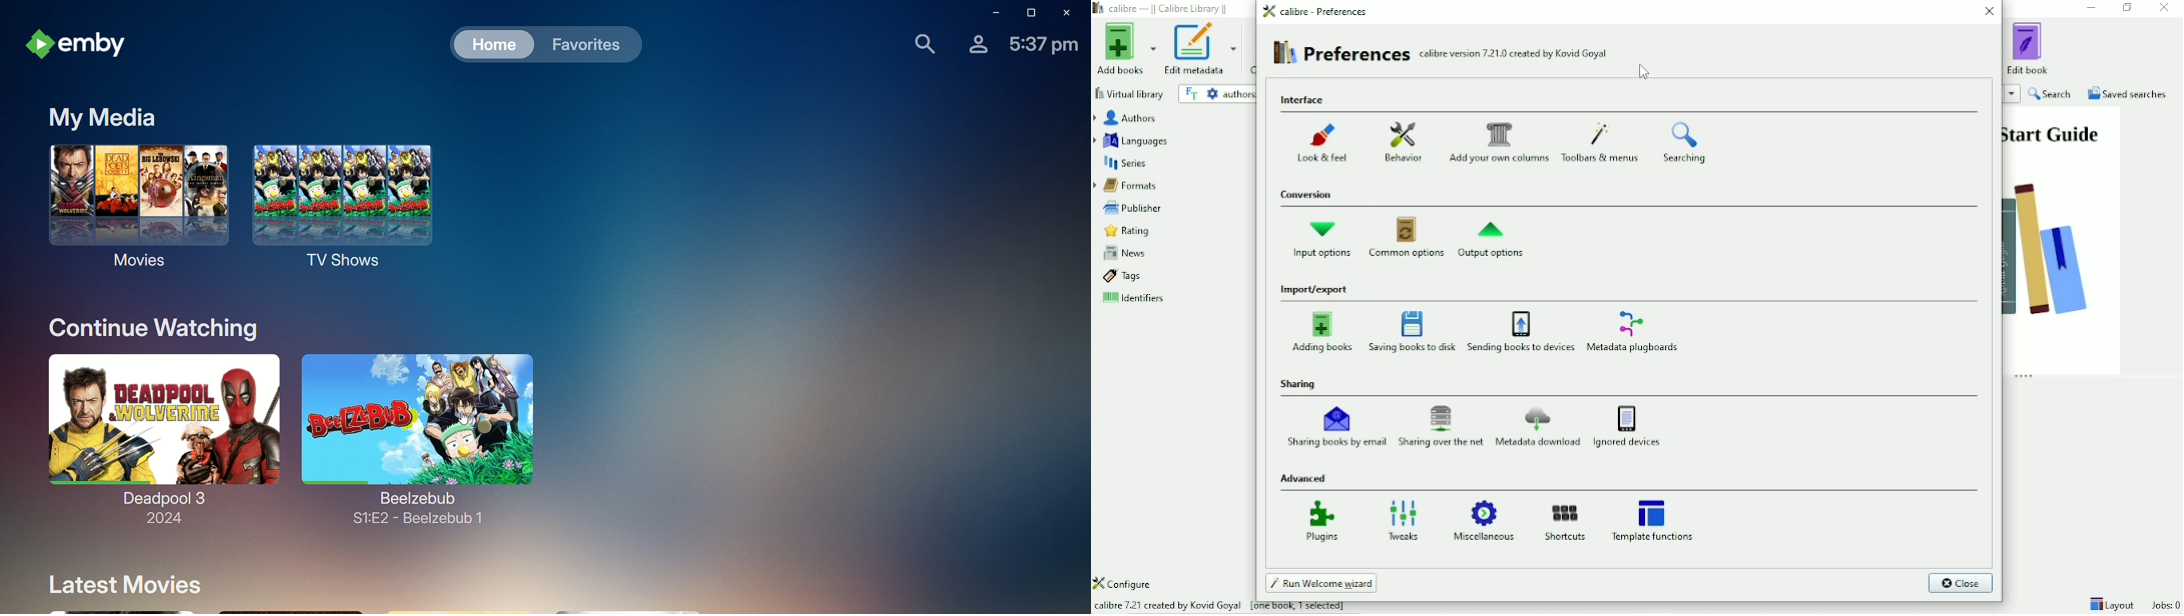 The height and width of the screenshot is (616, 2184). What do you see at coordinates (1163, 9) in the screenshot?
I see `Calibre Library` at bounding box center [1163, 9].